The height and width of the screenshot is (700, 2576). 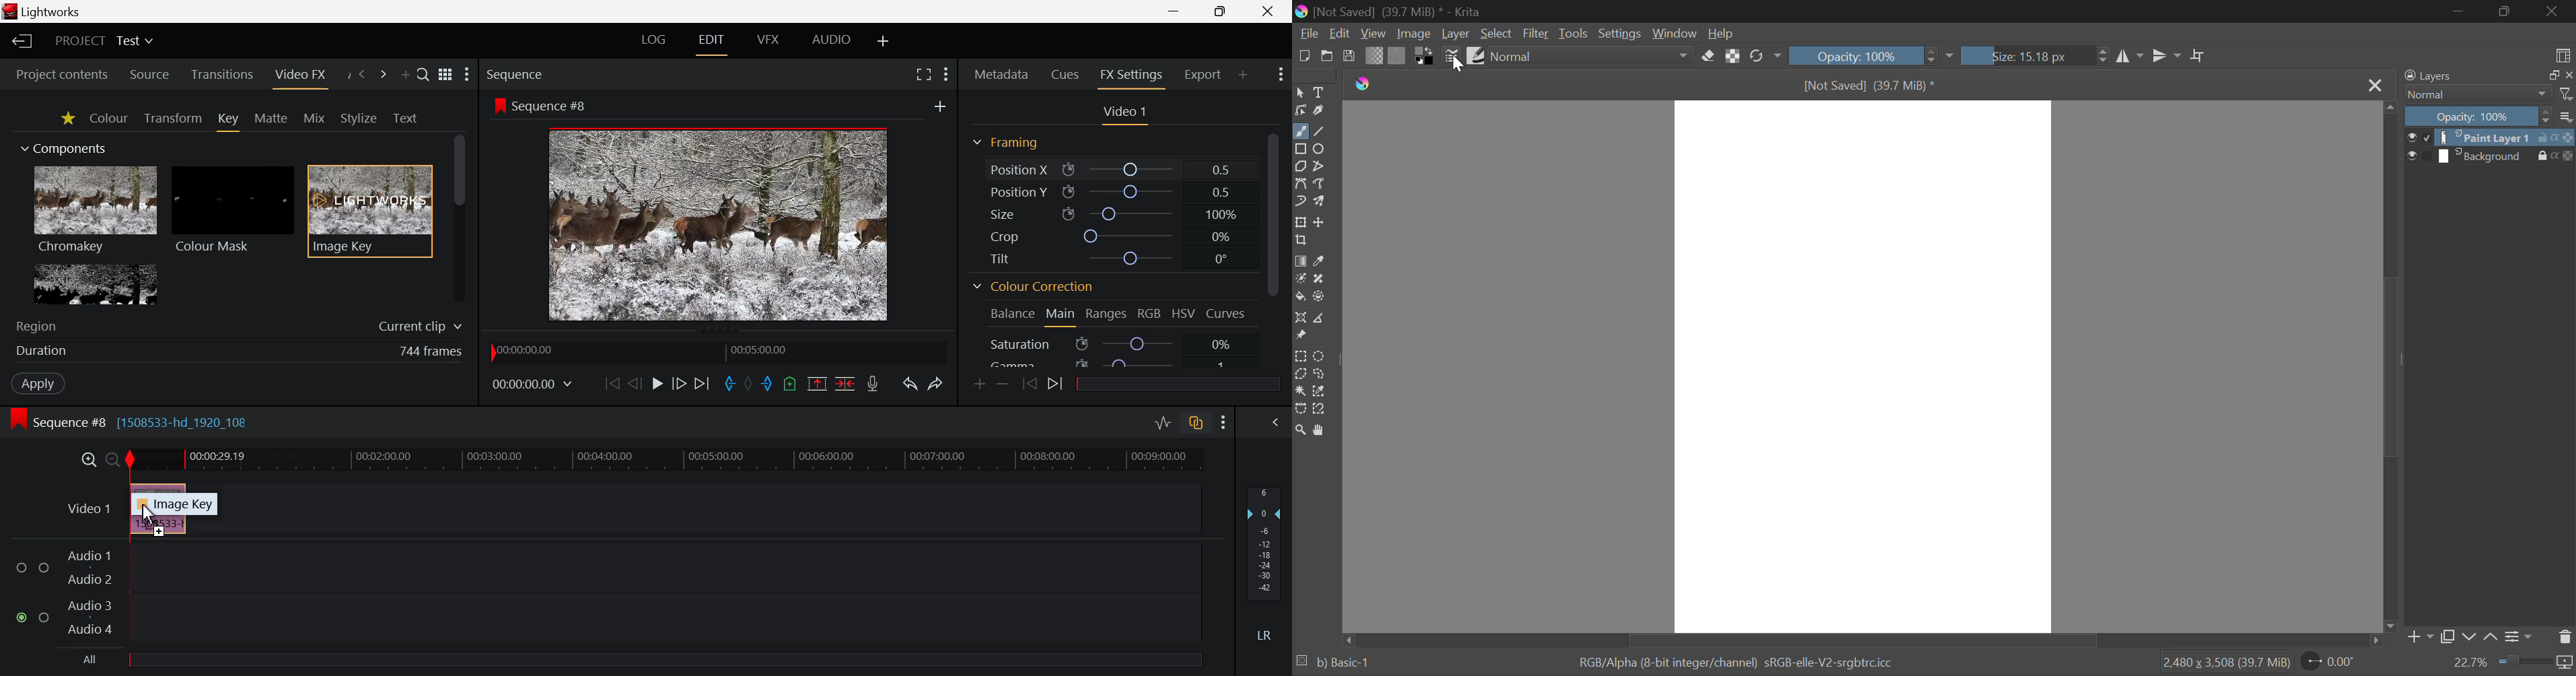 I want to click on Eyedropper, so click(x=1323, y=260).